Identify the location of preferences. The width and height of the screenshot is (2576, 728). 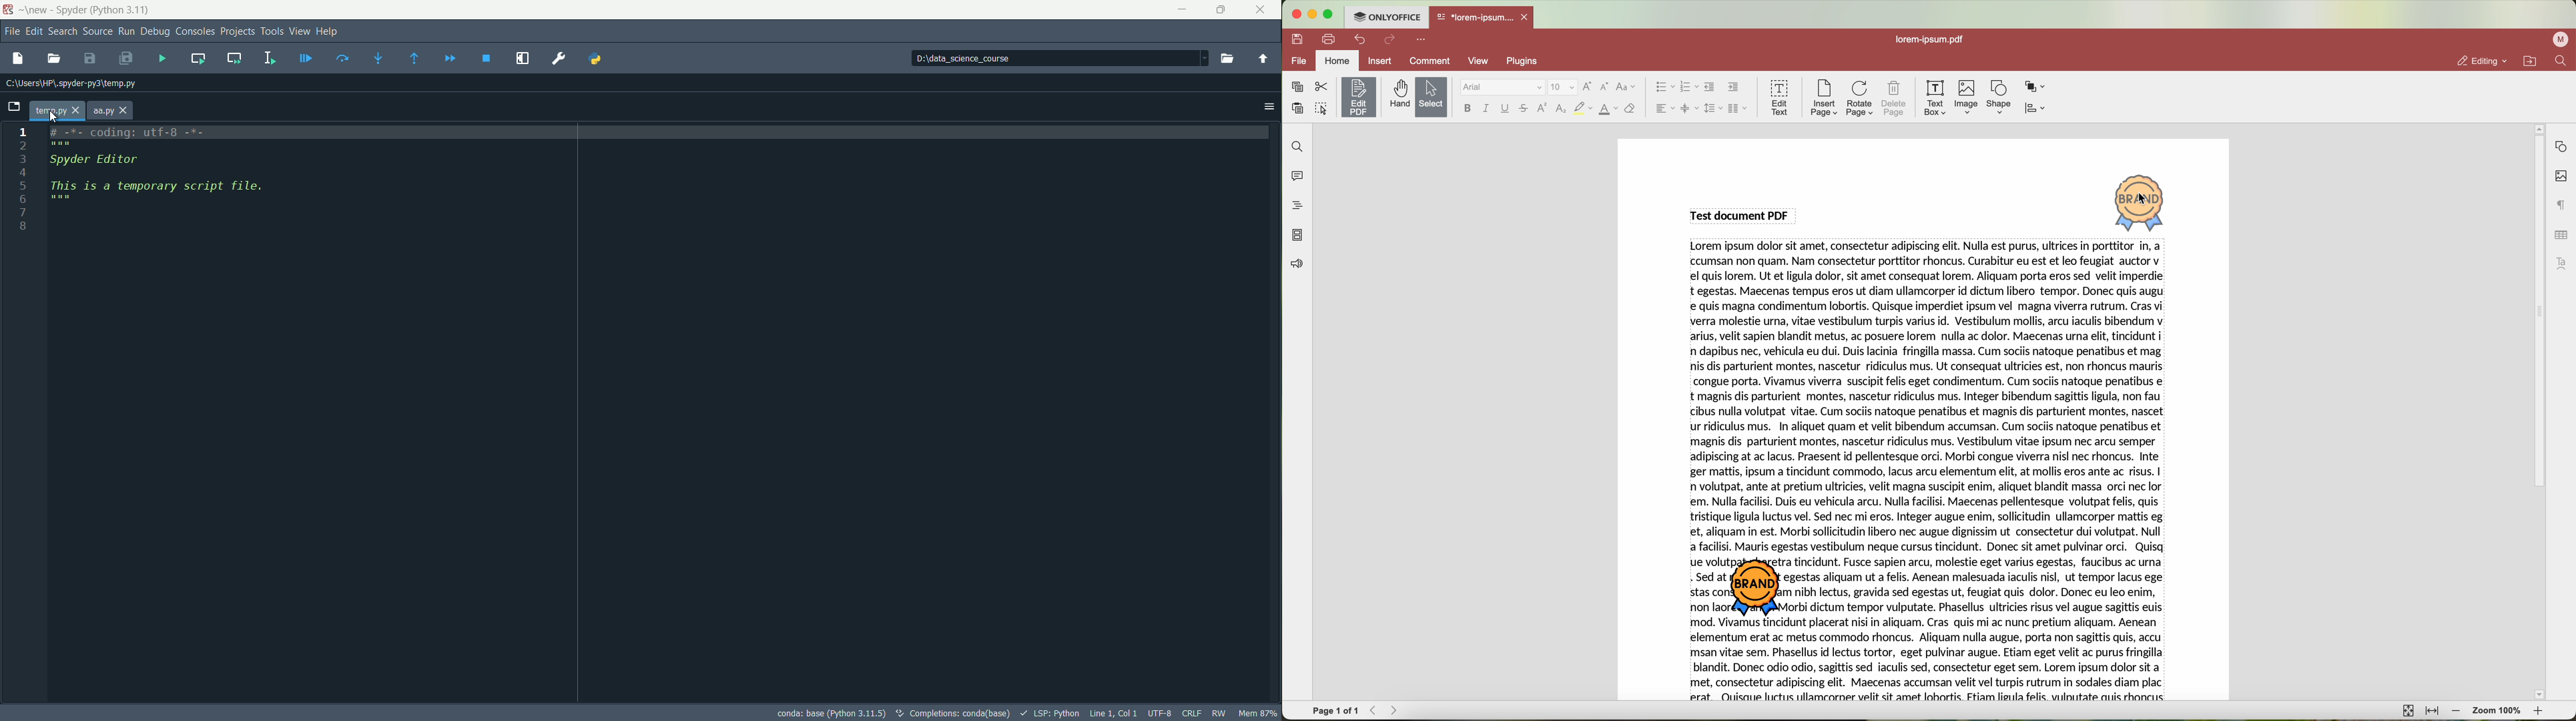
(558, 58).